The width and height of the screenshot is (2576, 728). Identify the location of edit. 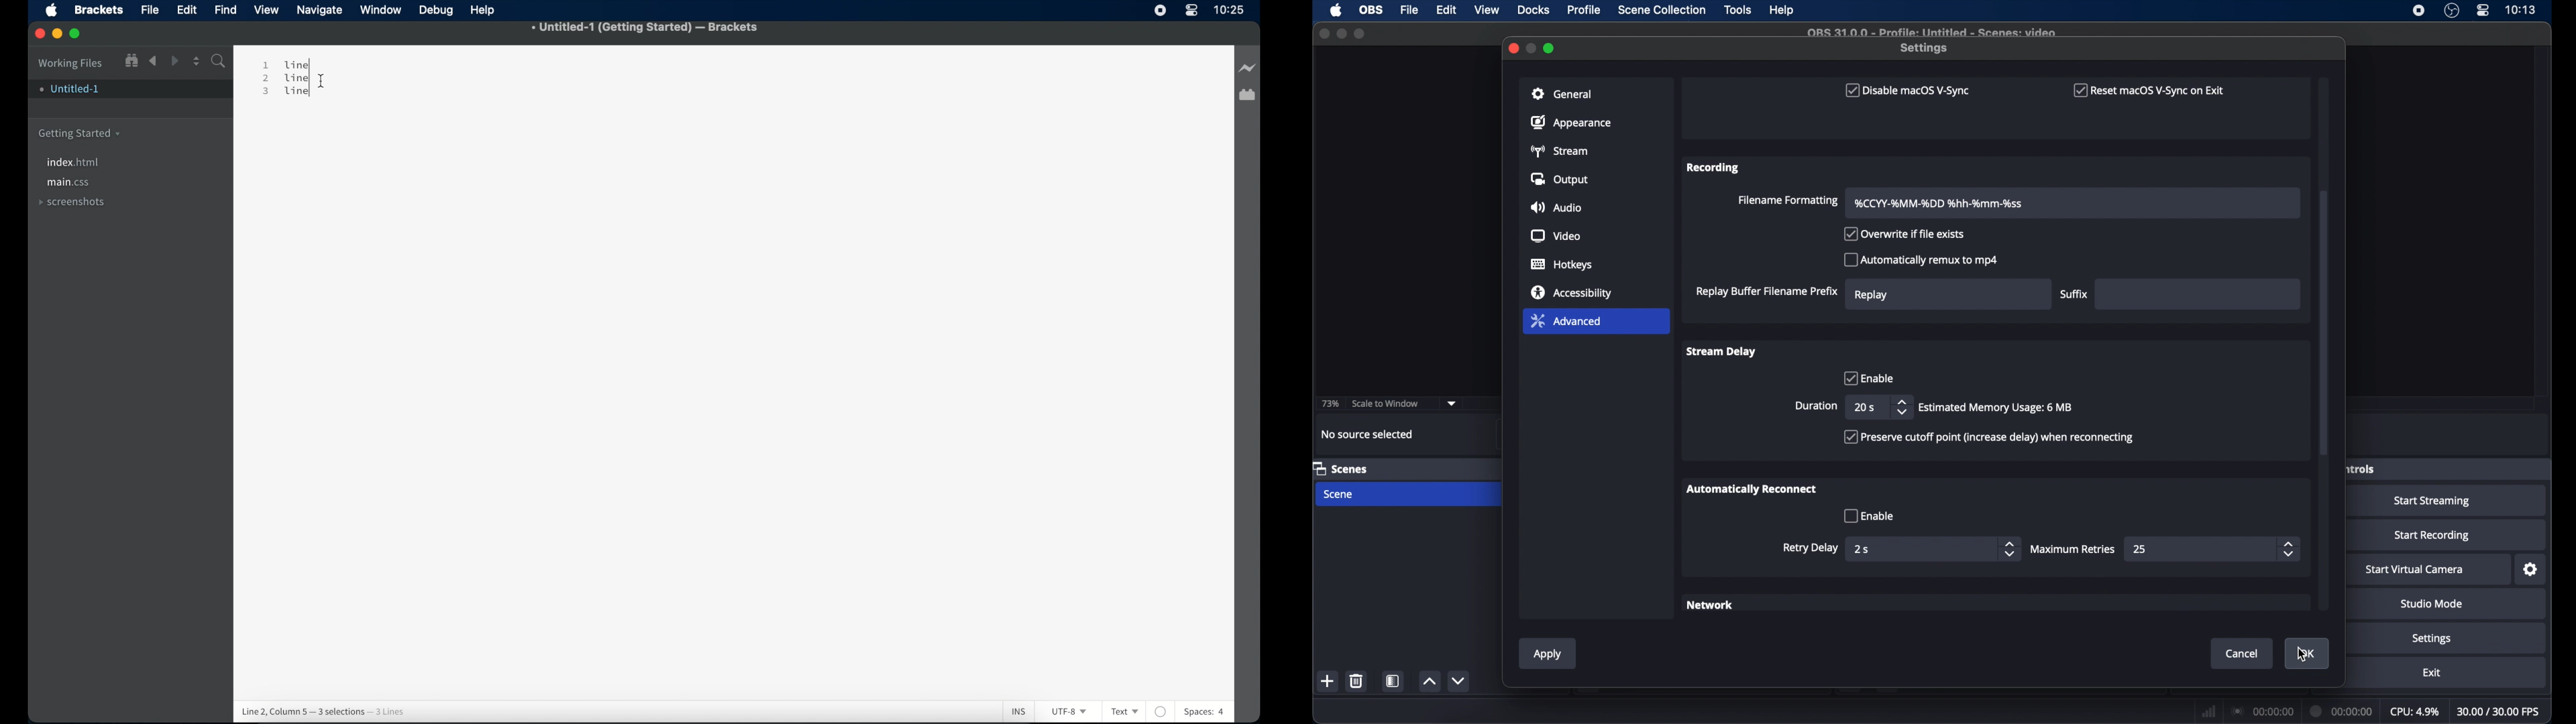
(188, 10).